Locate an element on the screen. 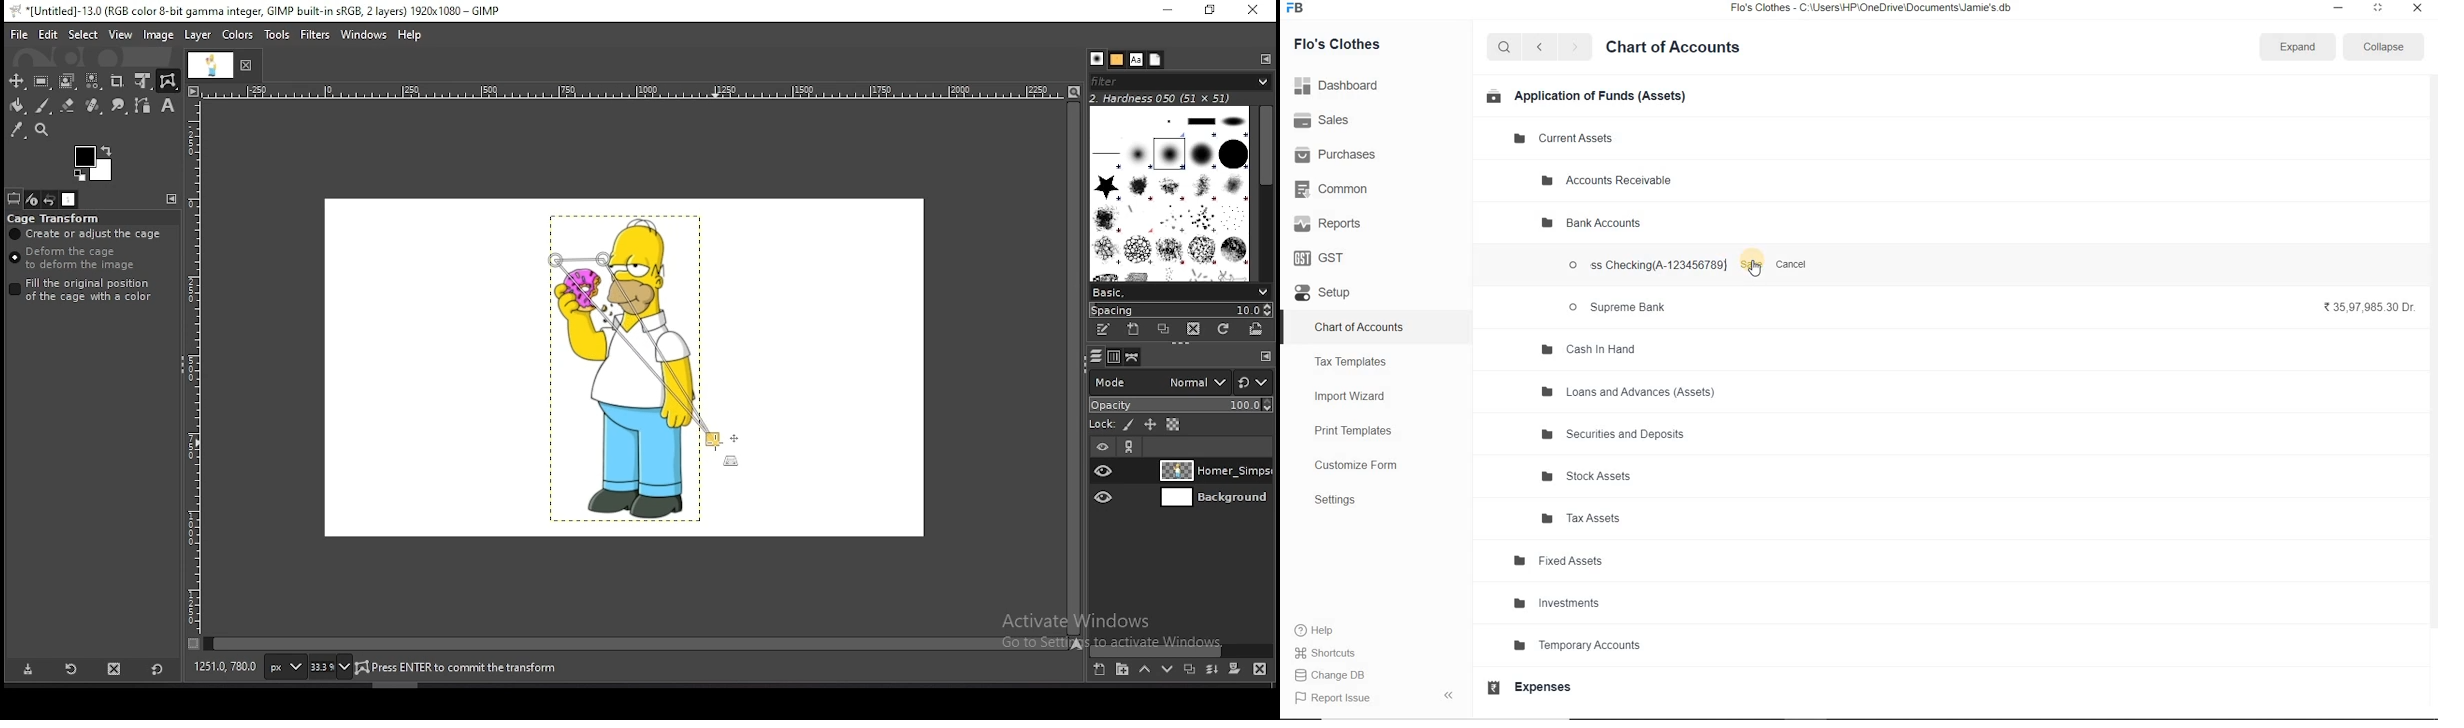 The width and height of the screenshot is (2464, 728). refresh brushes is located at coordinates (1224, 329).